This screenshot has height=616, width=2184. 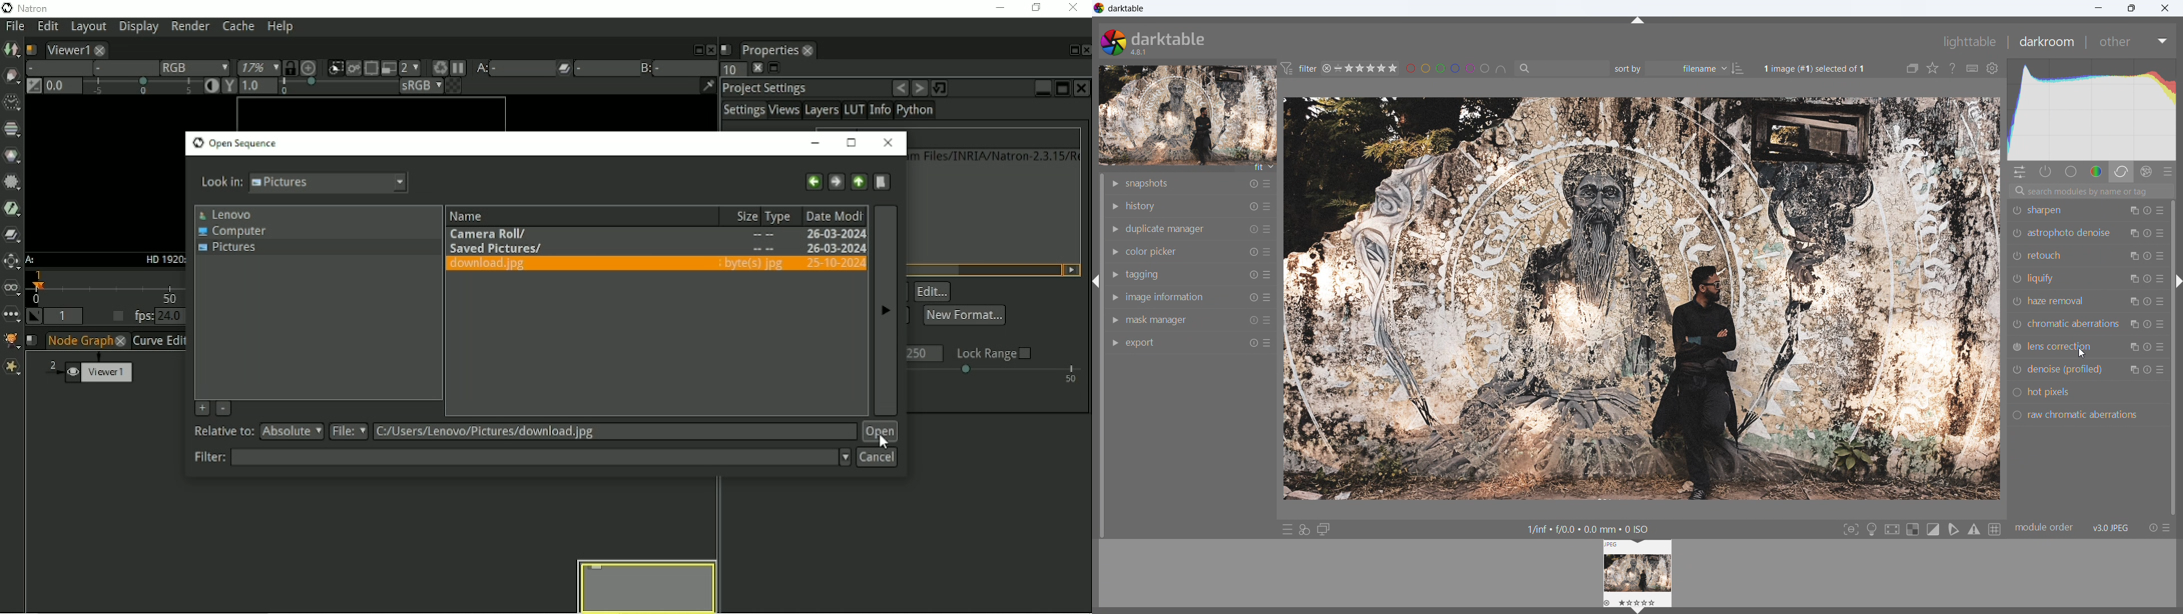 I want to click on 1/inf + £/0.0 + 0.0 mm + 0 ISO, so click(x=1591, y=529).